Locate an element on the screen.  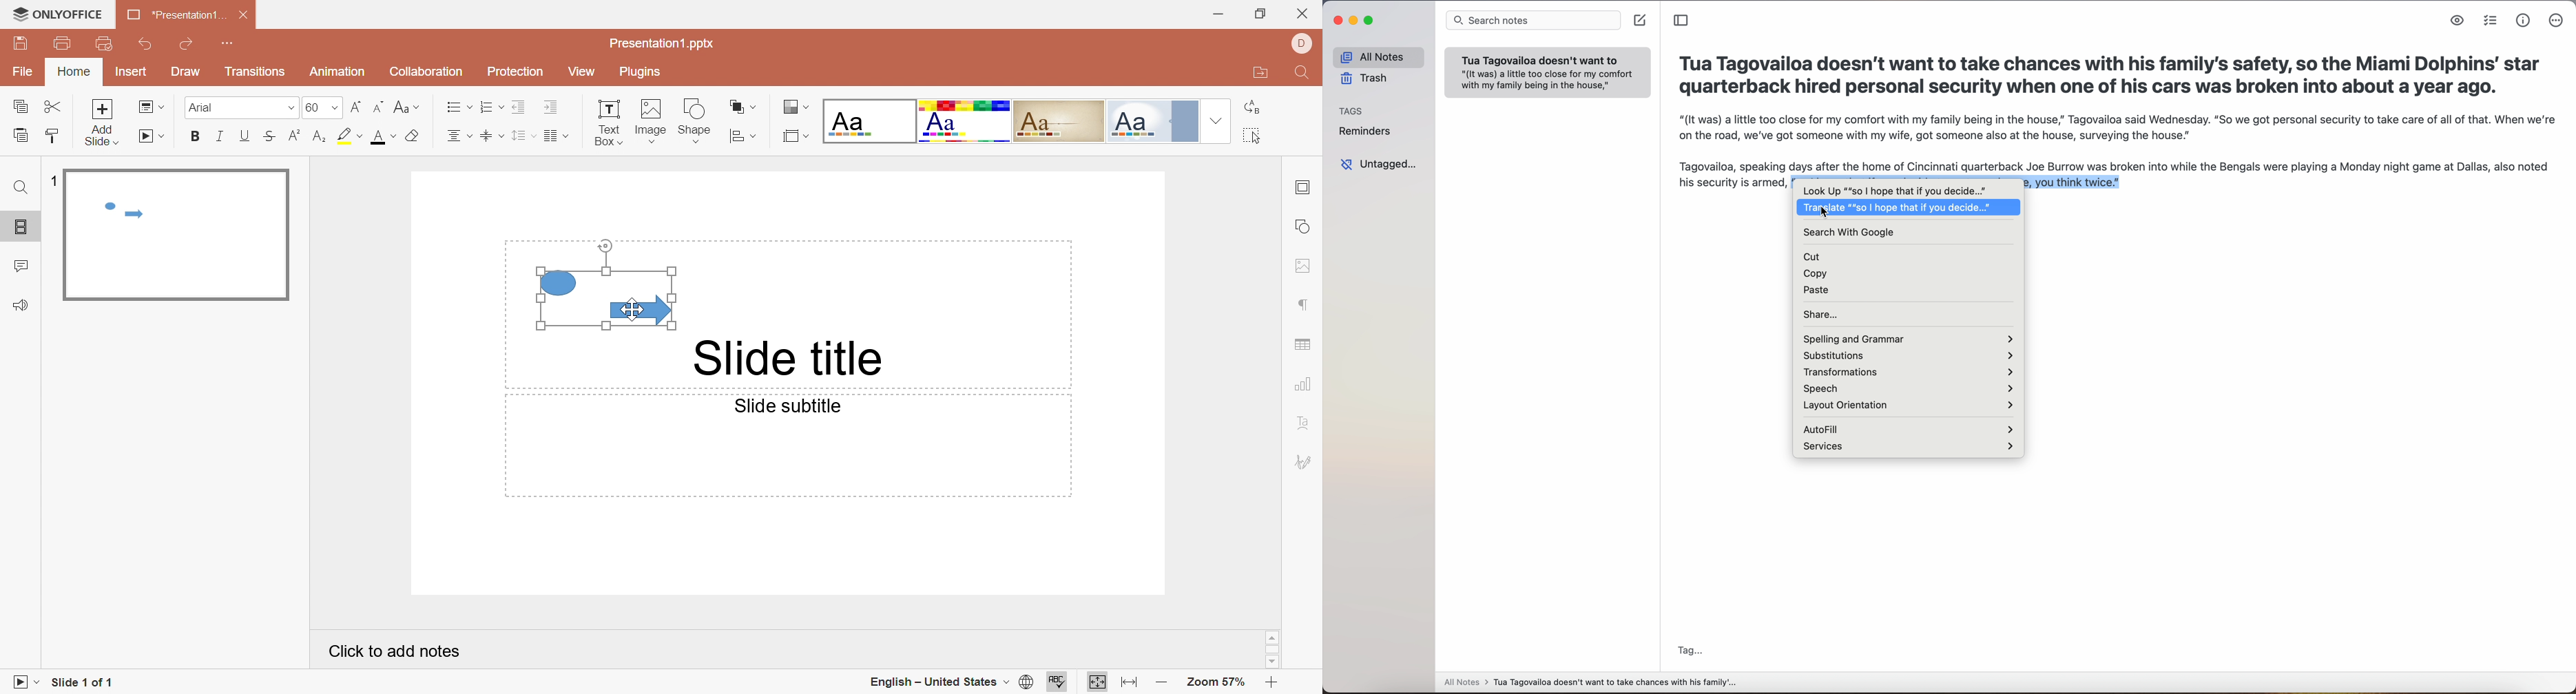
note: Tua Tagovailoa doesn't want to is located at coordinates (1547, 73).